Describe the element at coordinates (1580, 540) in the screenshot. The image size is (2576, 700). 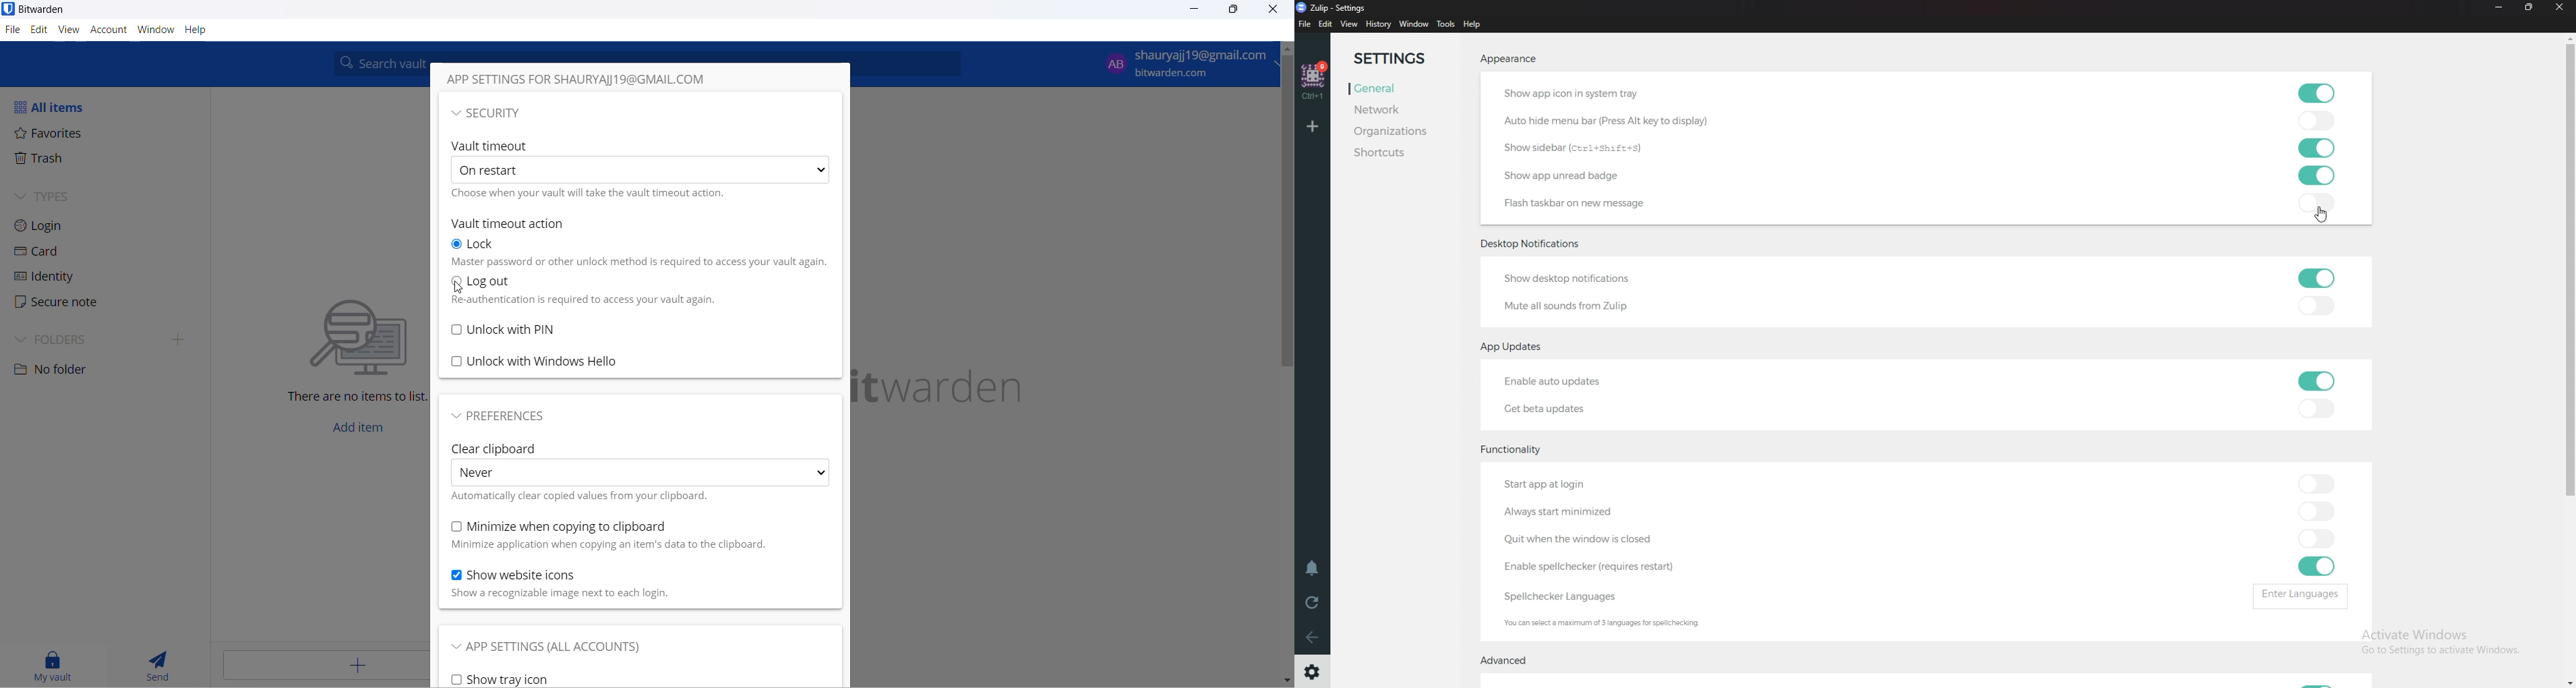
I see `Quit when the window is closed` at that location.